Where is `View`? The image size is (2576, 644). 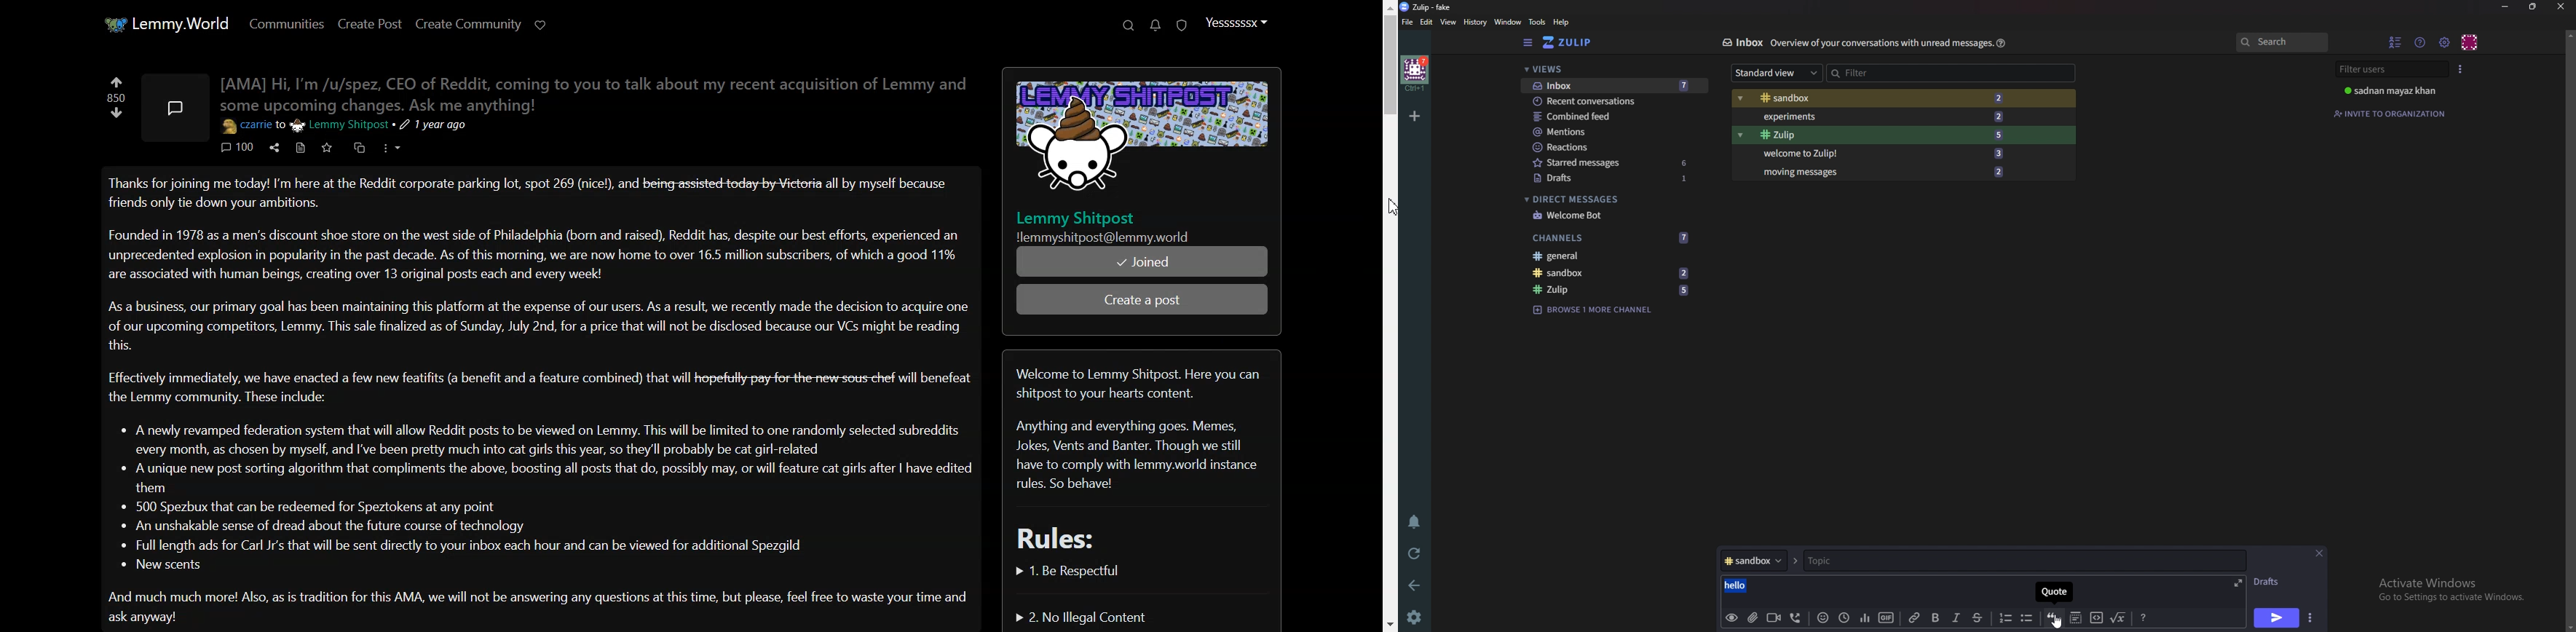
View is located at coordinates (1449, 23).